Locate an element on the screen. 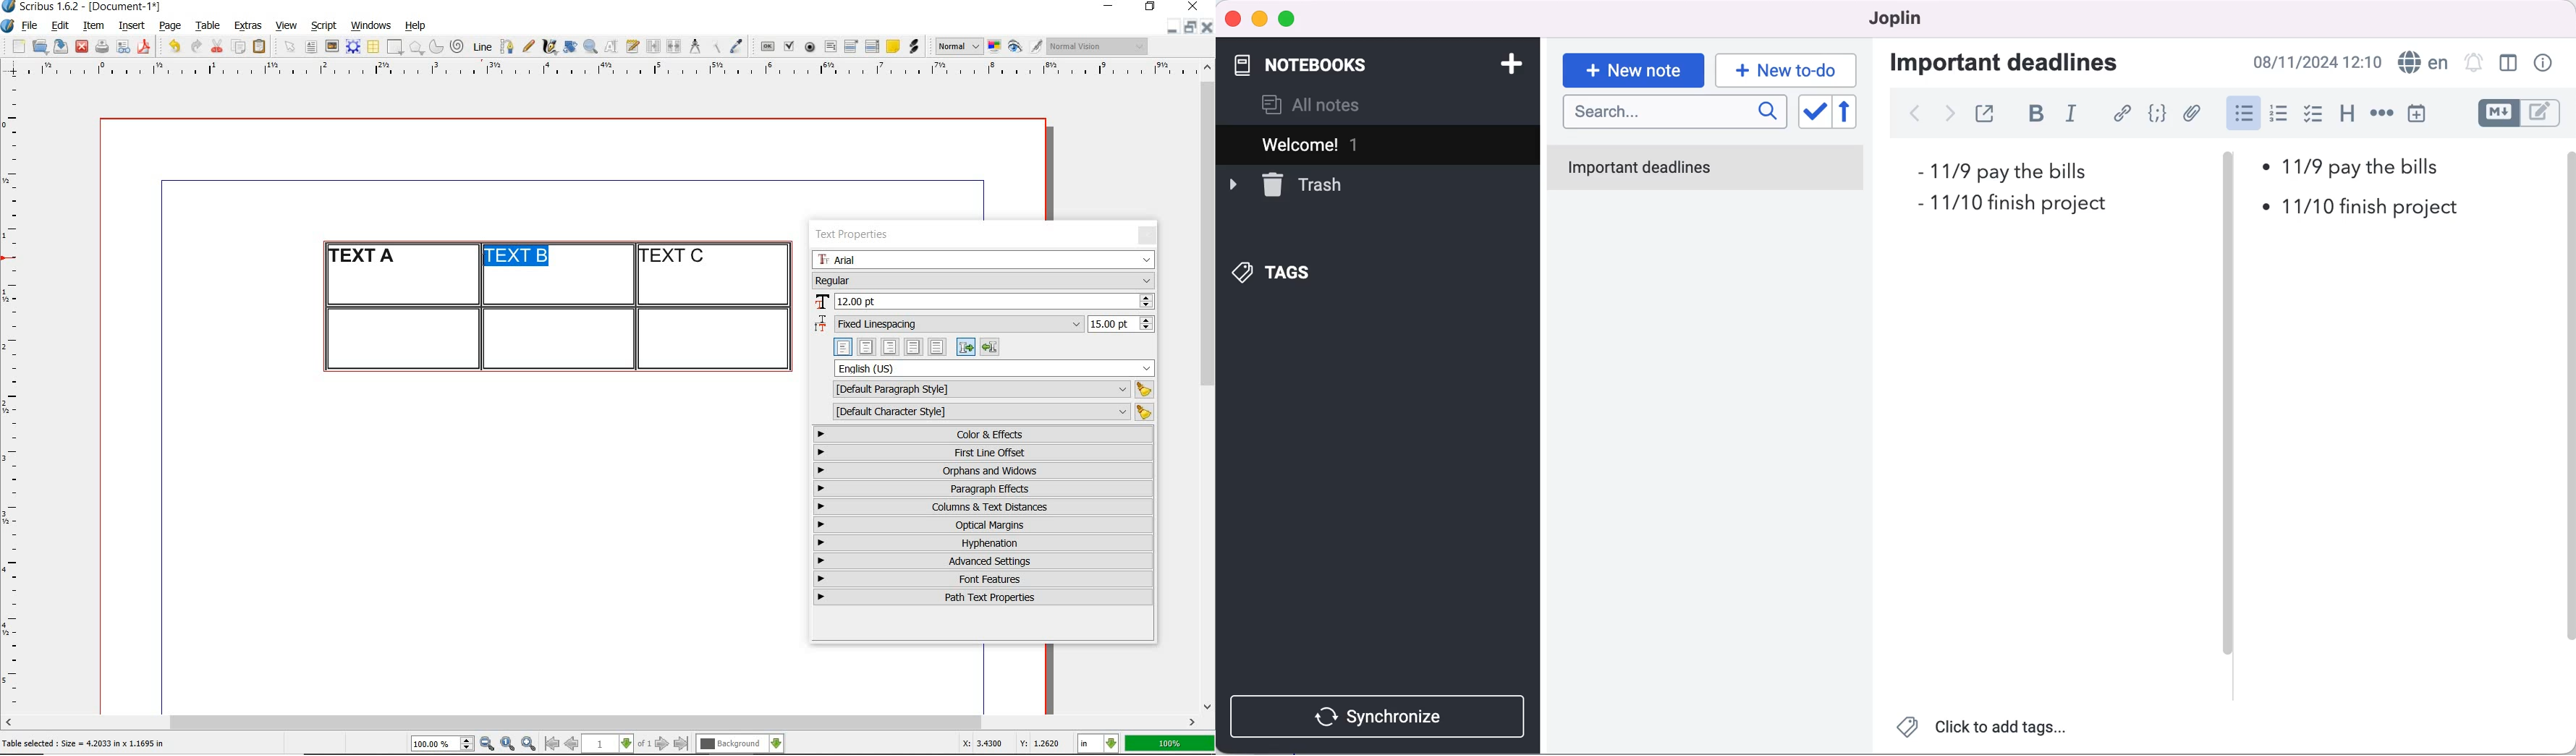  line is located at coordinates (480, 46).